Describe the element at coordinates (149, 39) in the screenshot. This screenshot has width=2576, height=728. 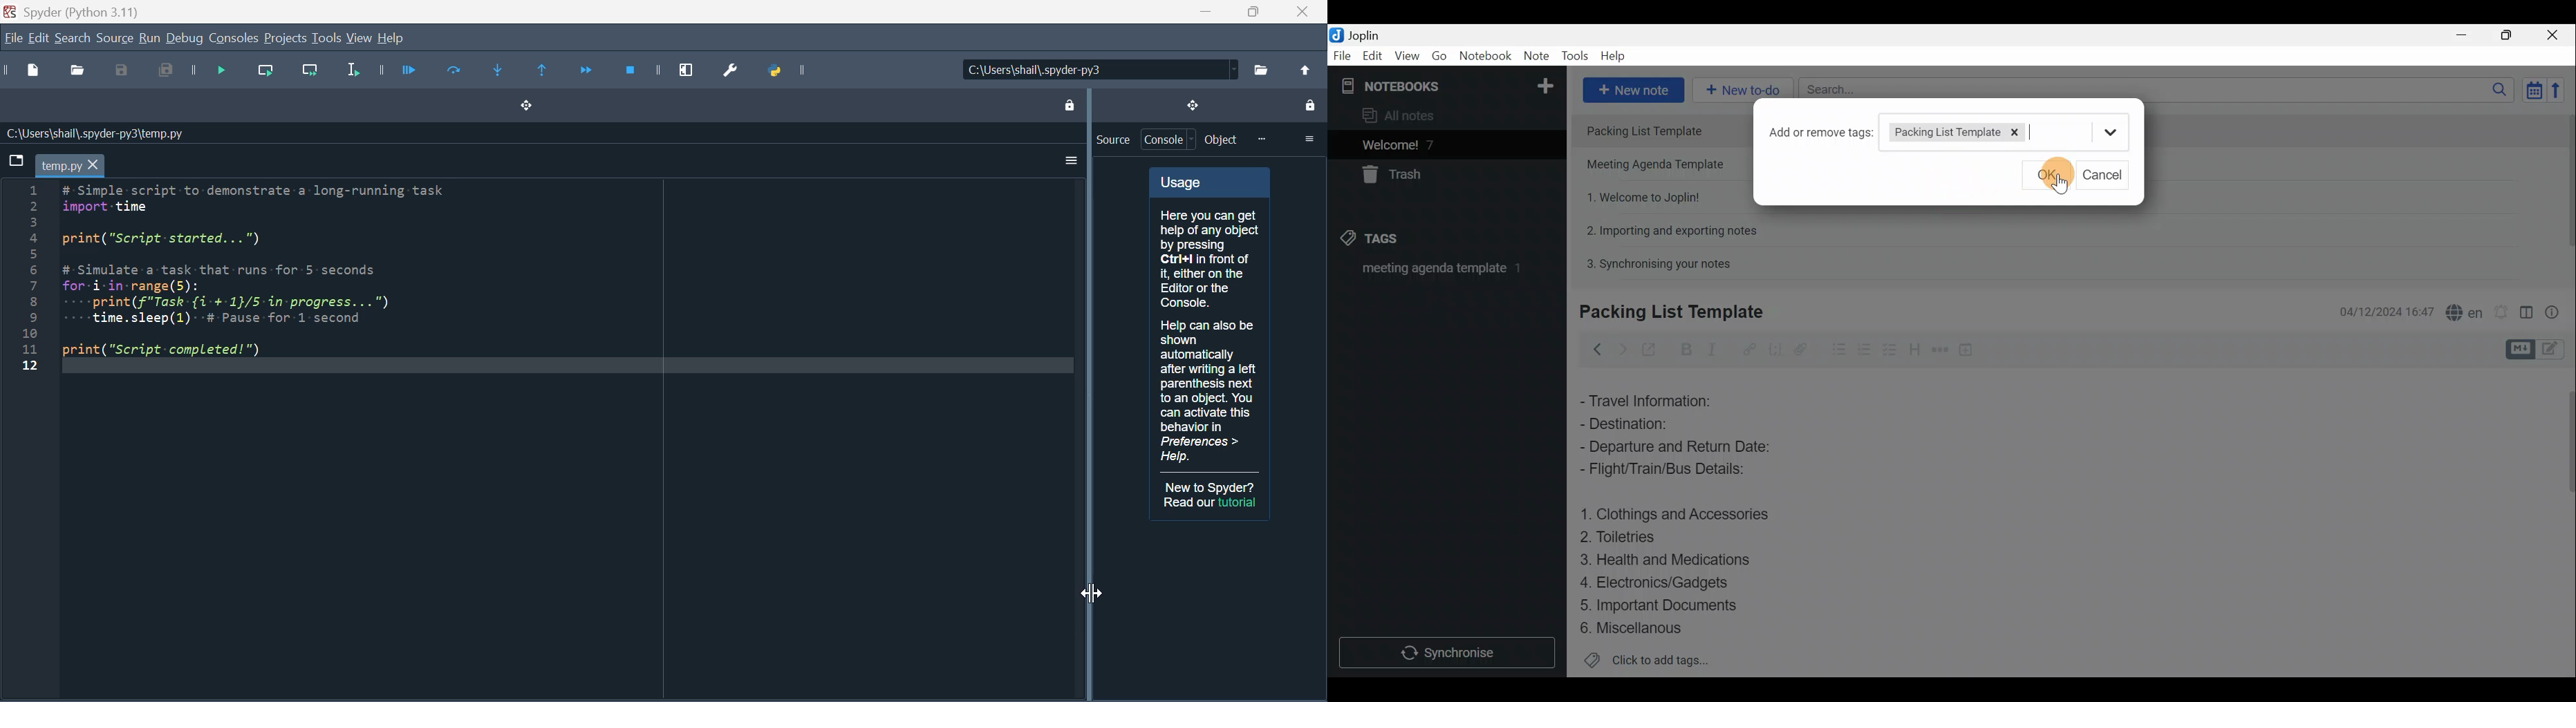
I see `run` at that location.